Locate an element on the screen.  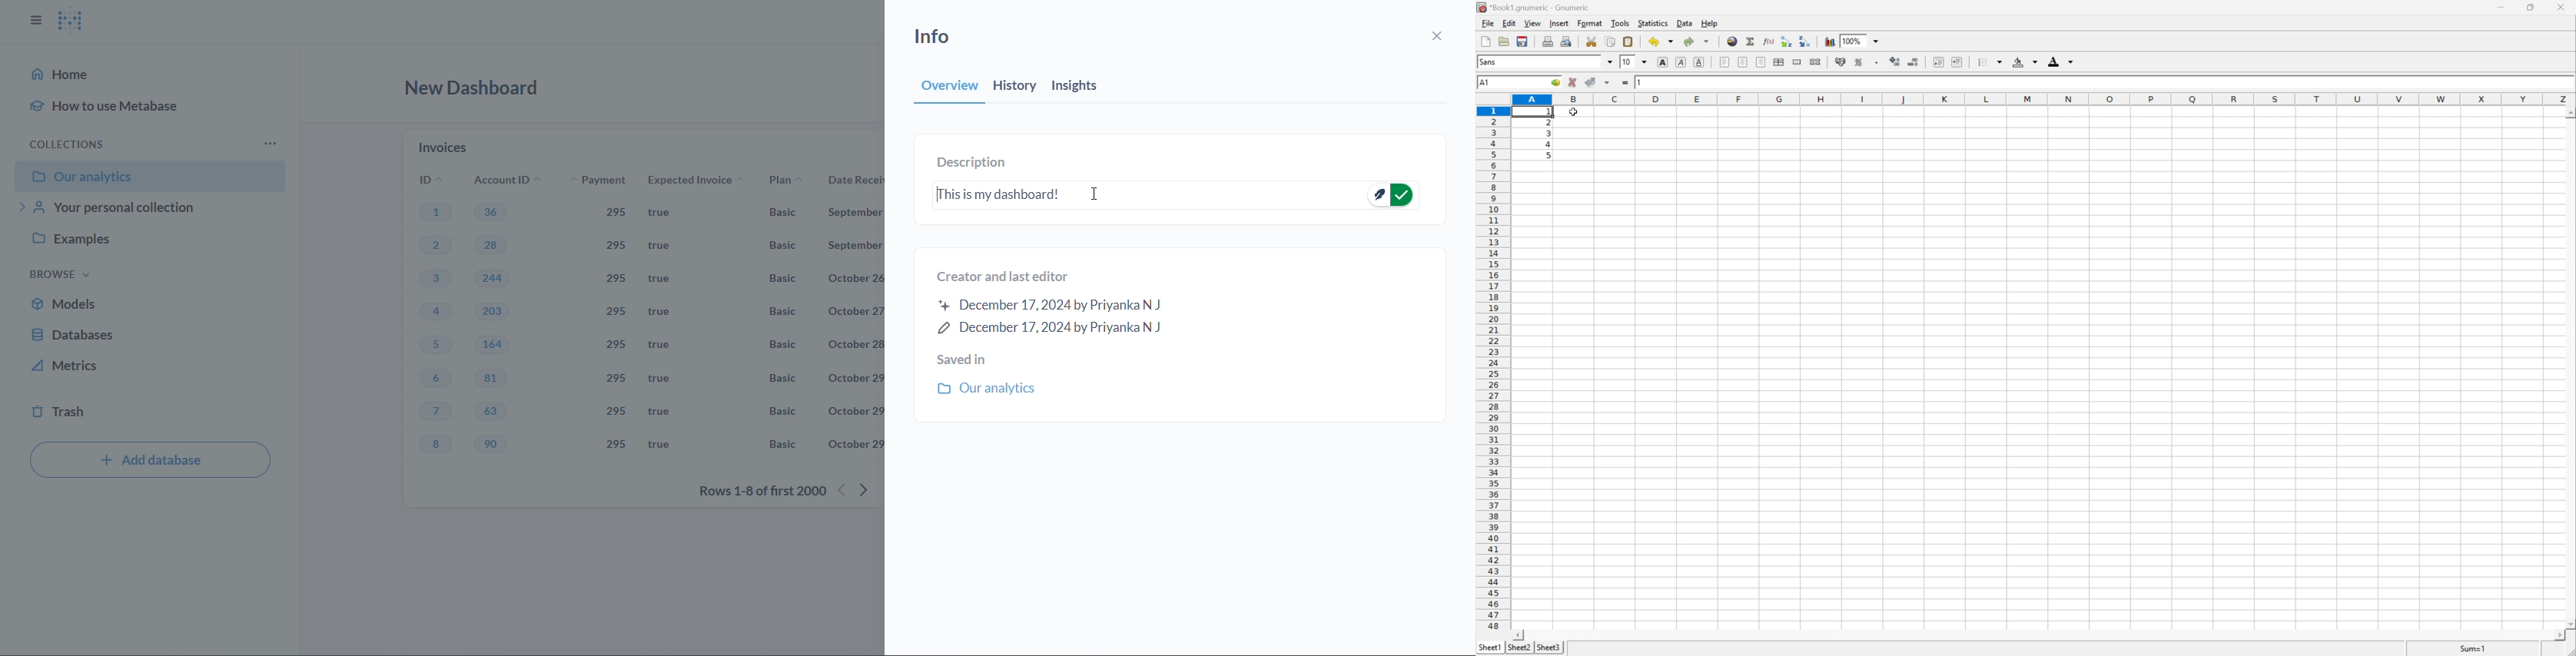
Decrease the decimals displayed is located at coordinates (1914, 61).